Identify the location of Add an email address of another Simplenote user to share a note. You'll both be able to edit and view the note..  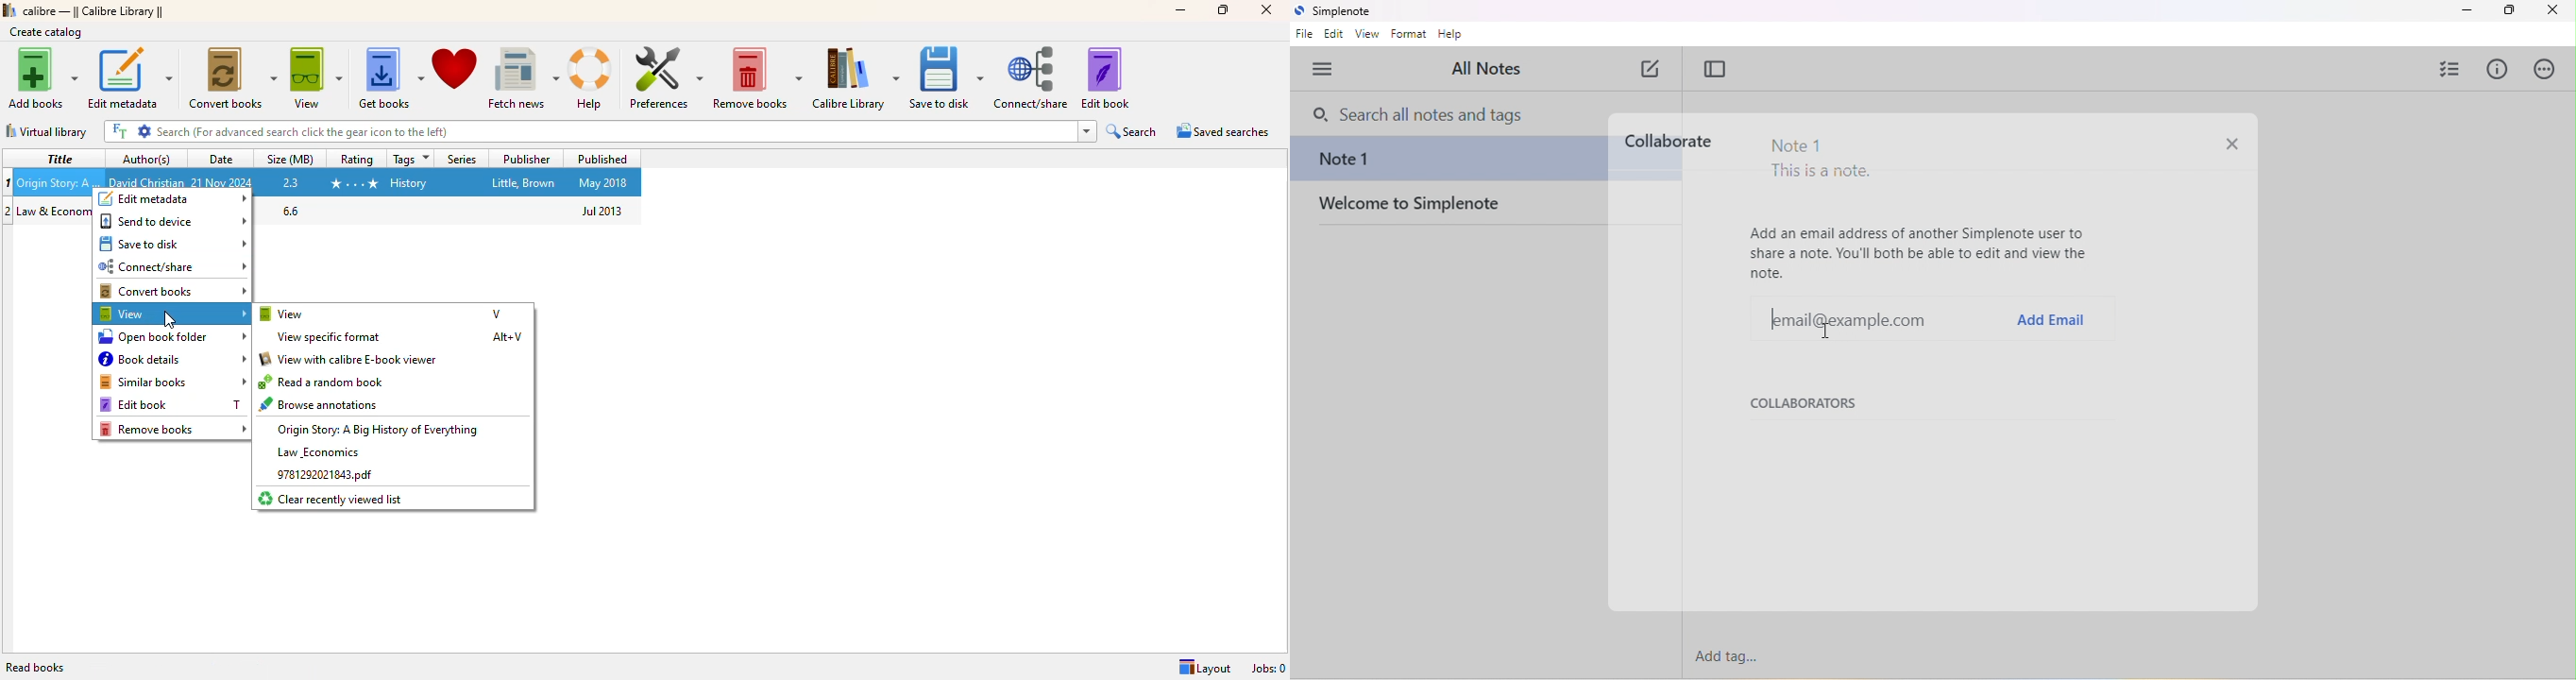
(1921, 252).